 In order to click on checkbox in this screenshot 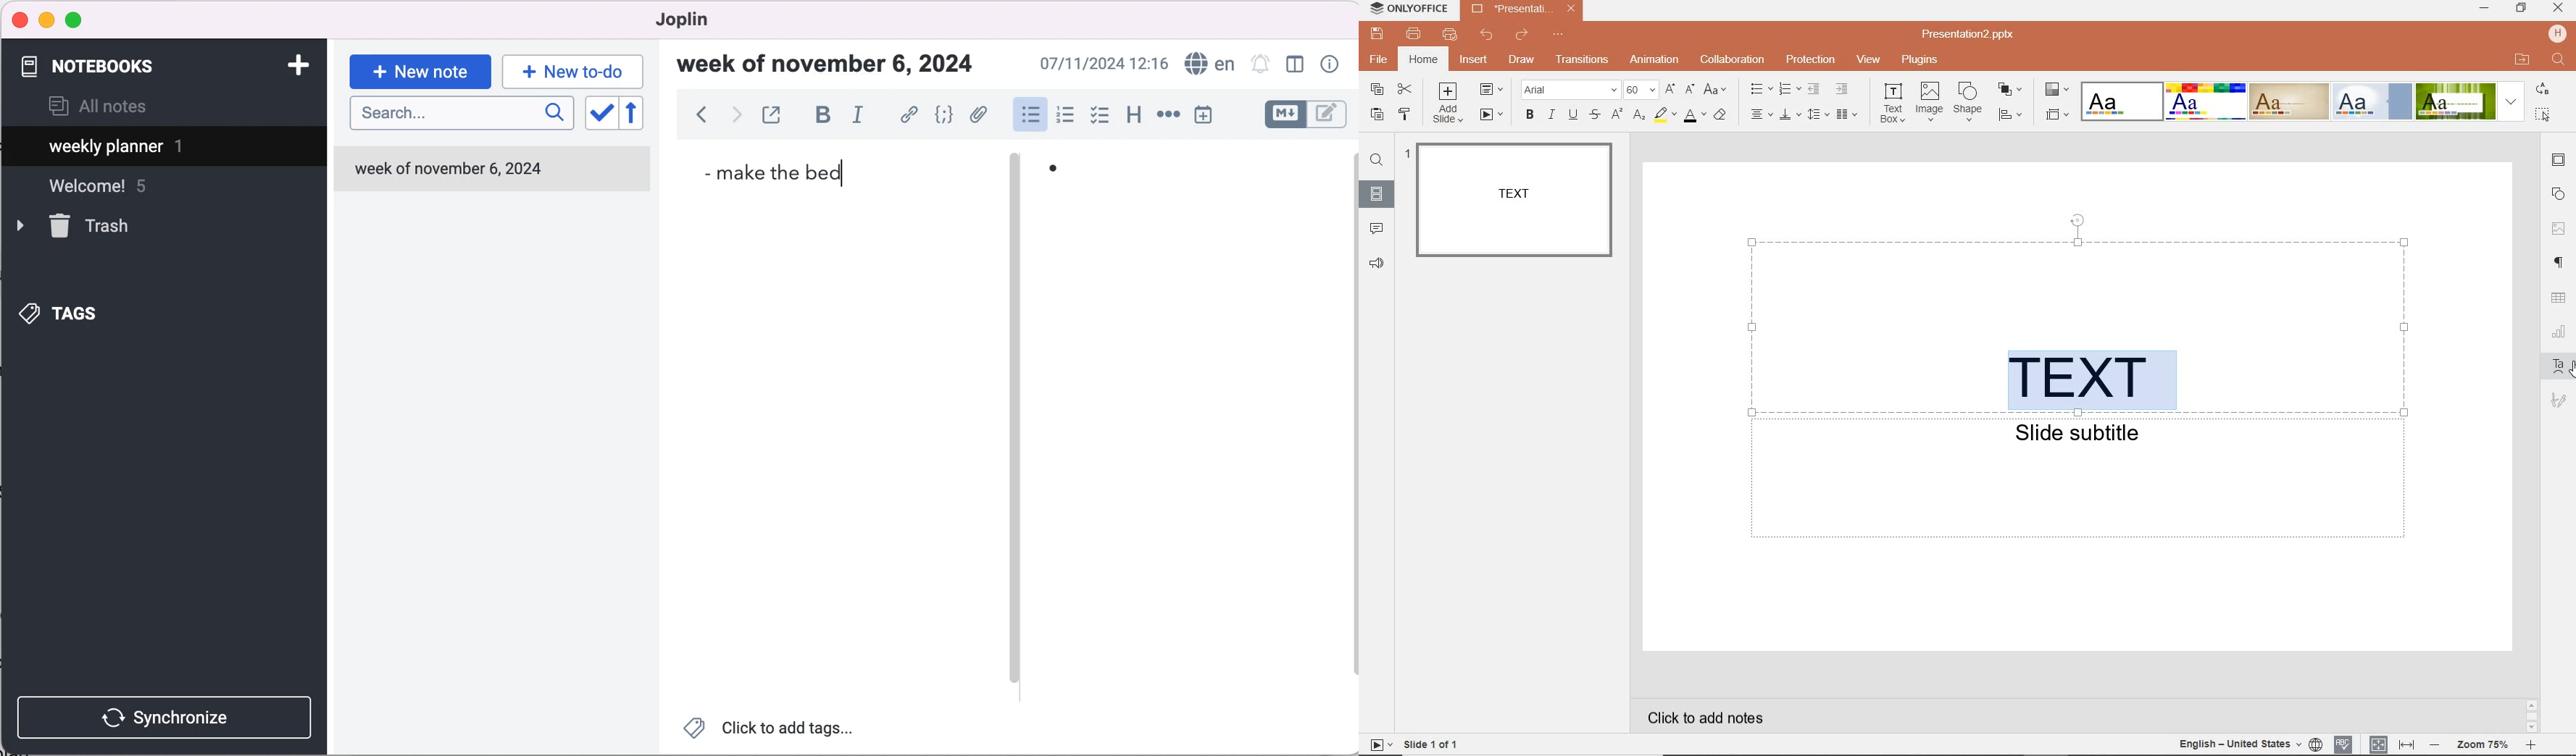, I will do `click(1100, 116)`.